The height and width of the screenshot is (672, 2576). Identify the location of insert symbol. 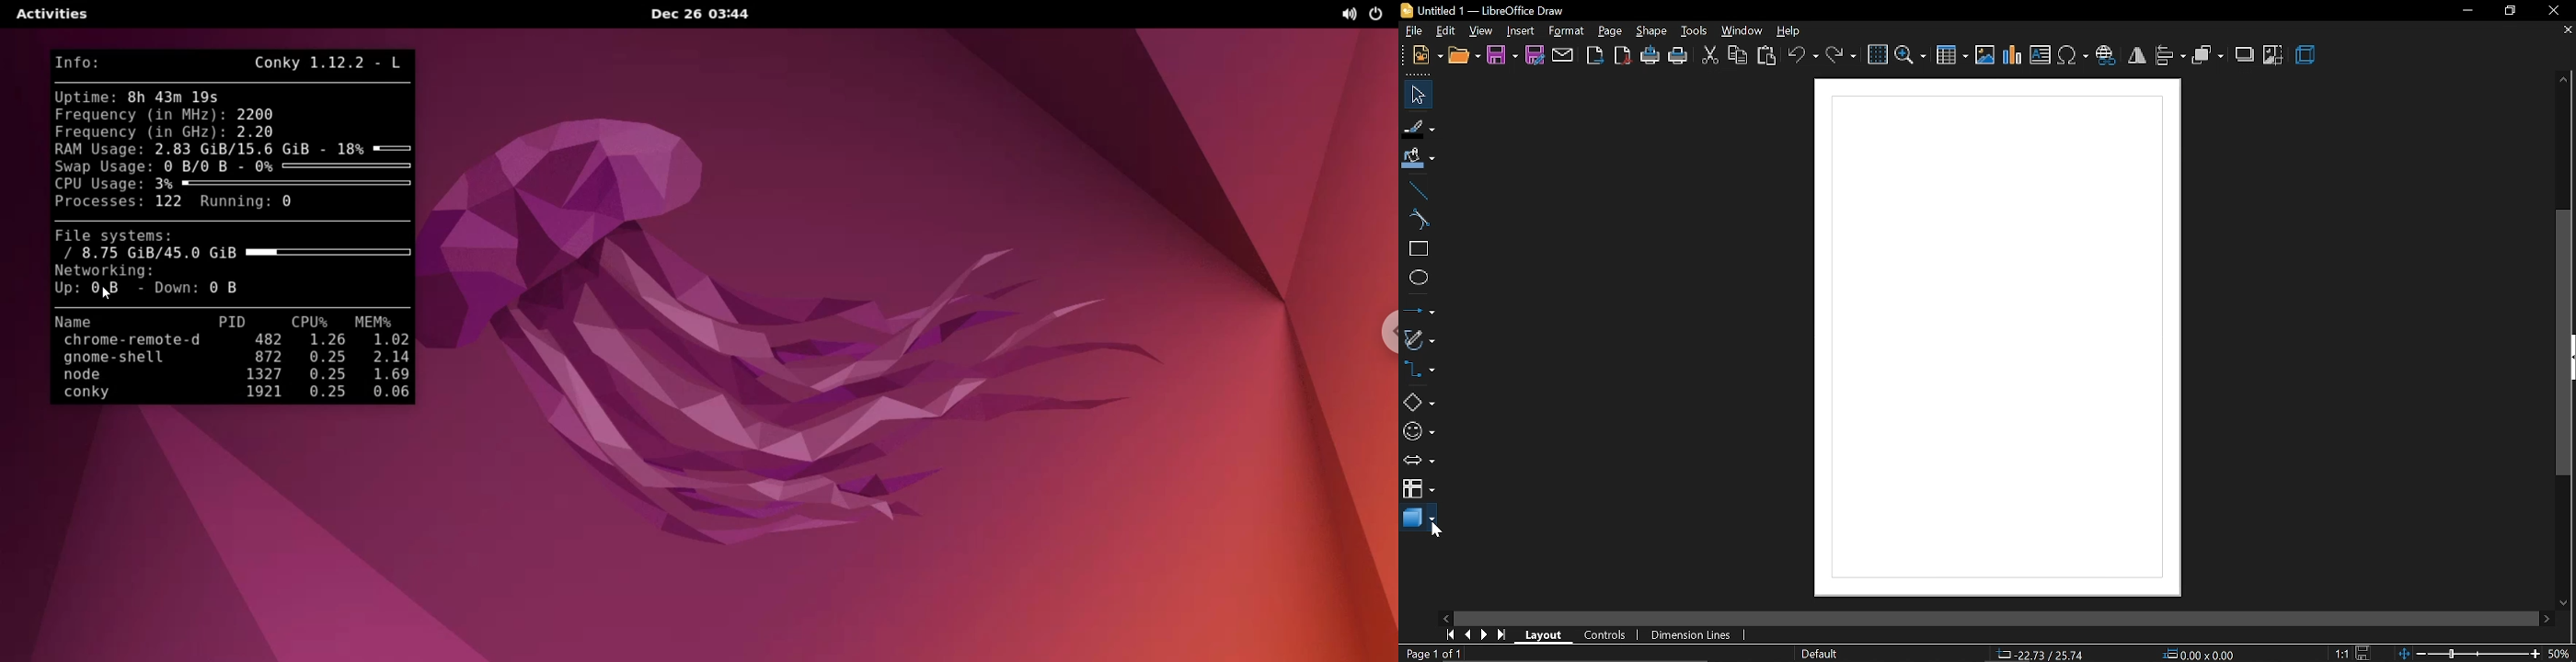
(2074, 54).